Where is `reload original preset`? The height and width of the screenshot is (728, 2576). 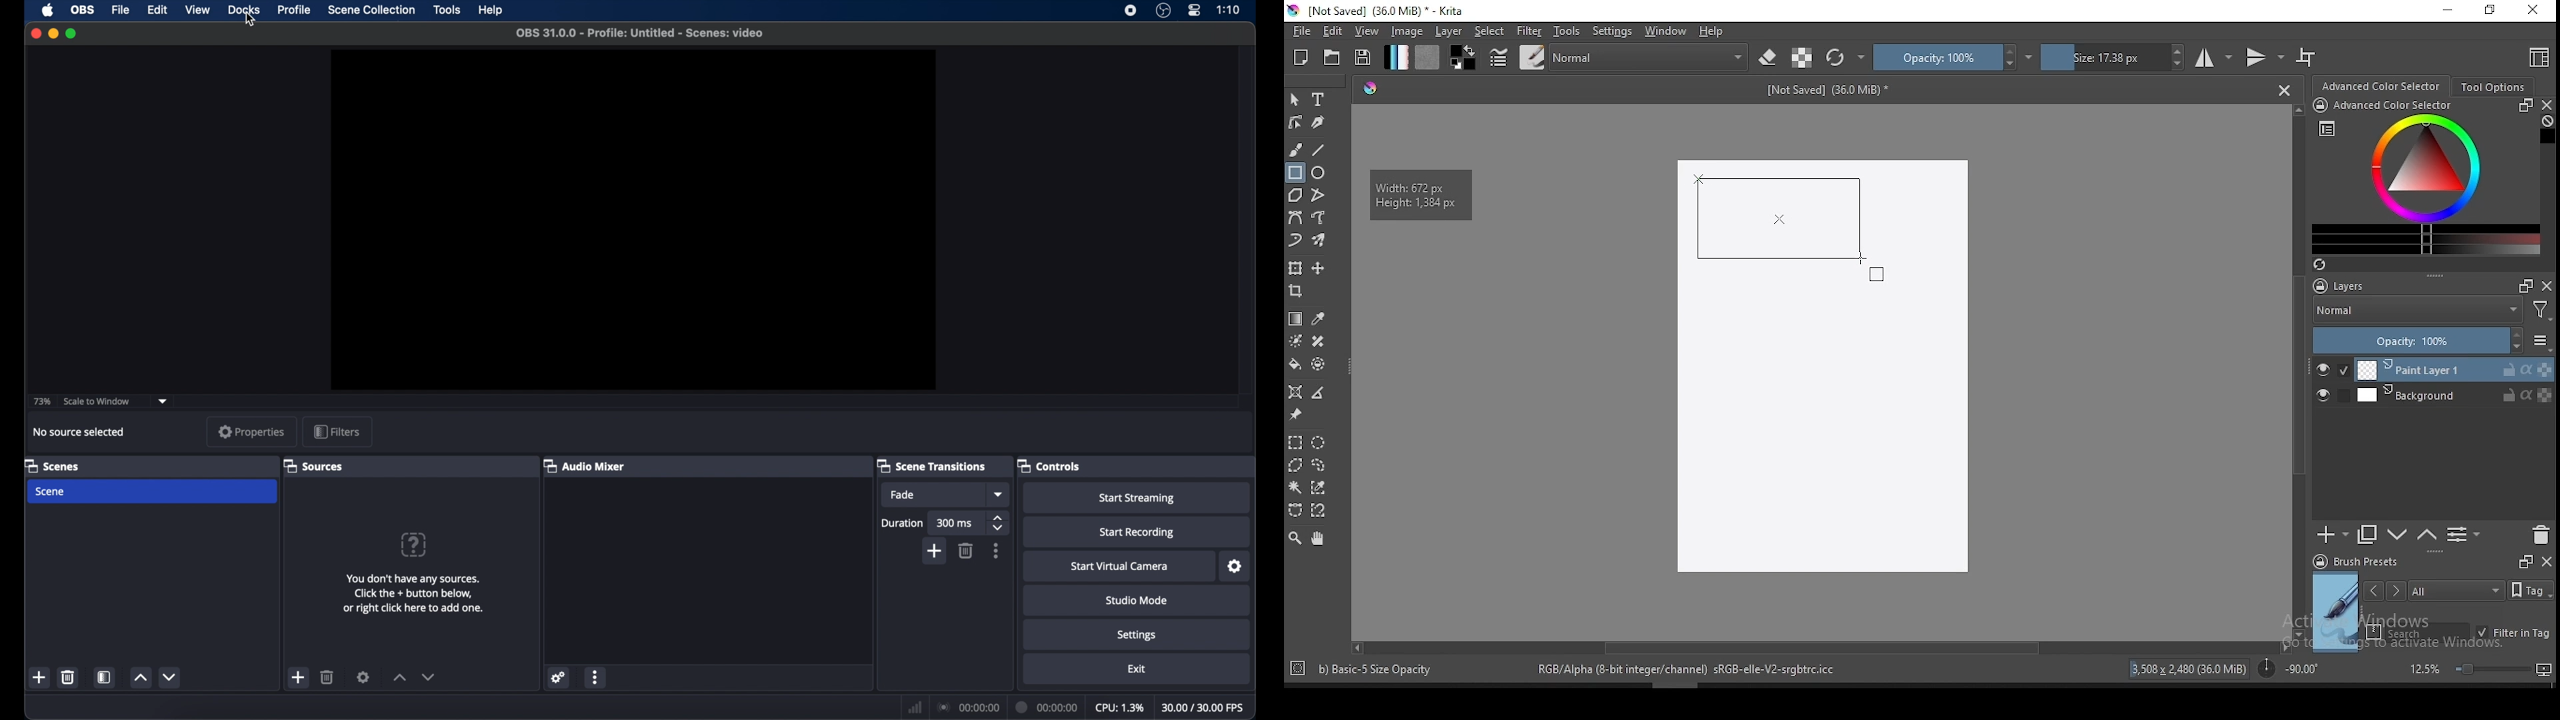 reload original preset is located at coordinates (1846, 57).